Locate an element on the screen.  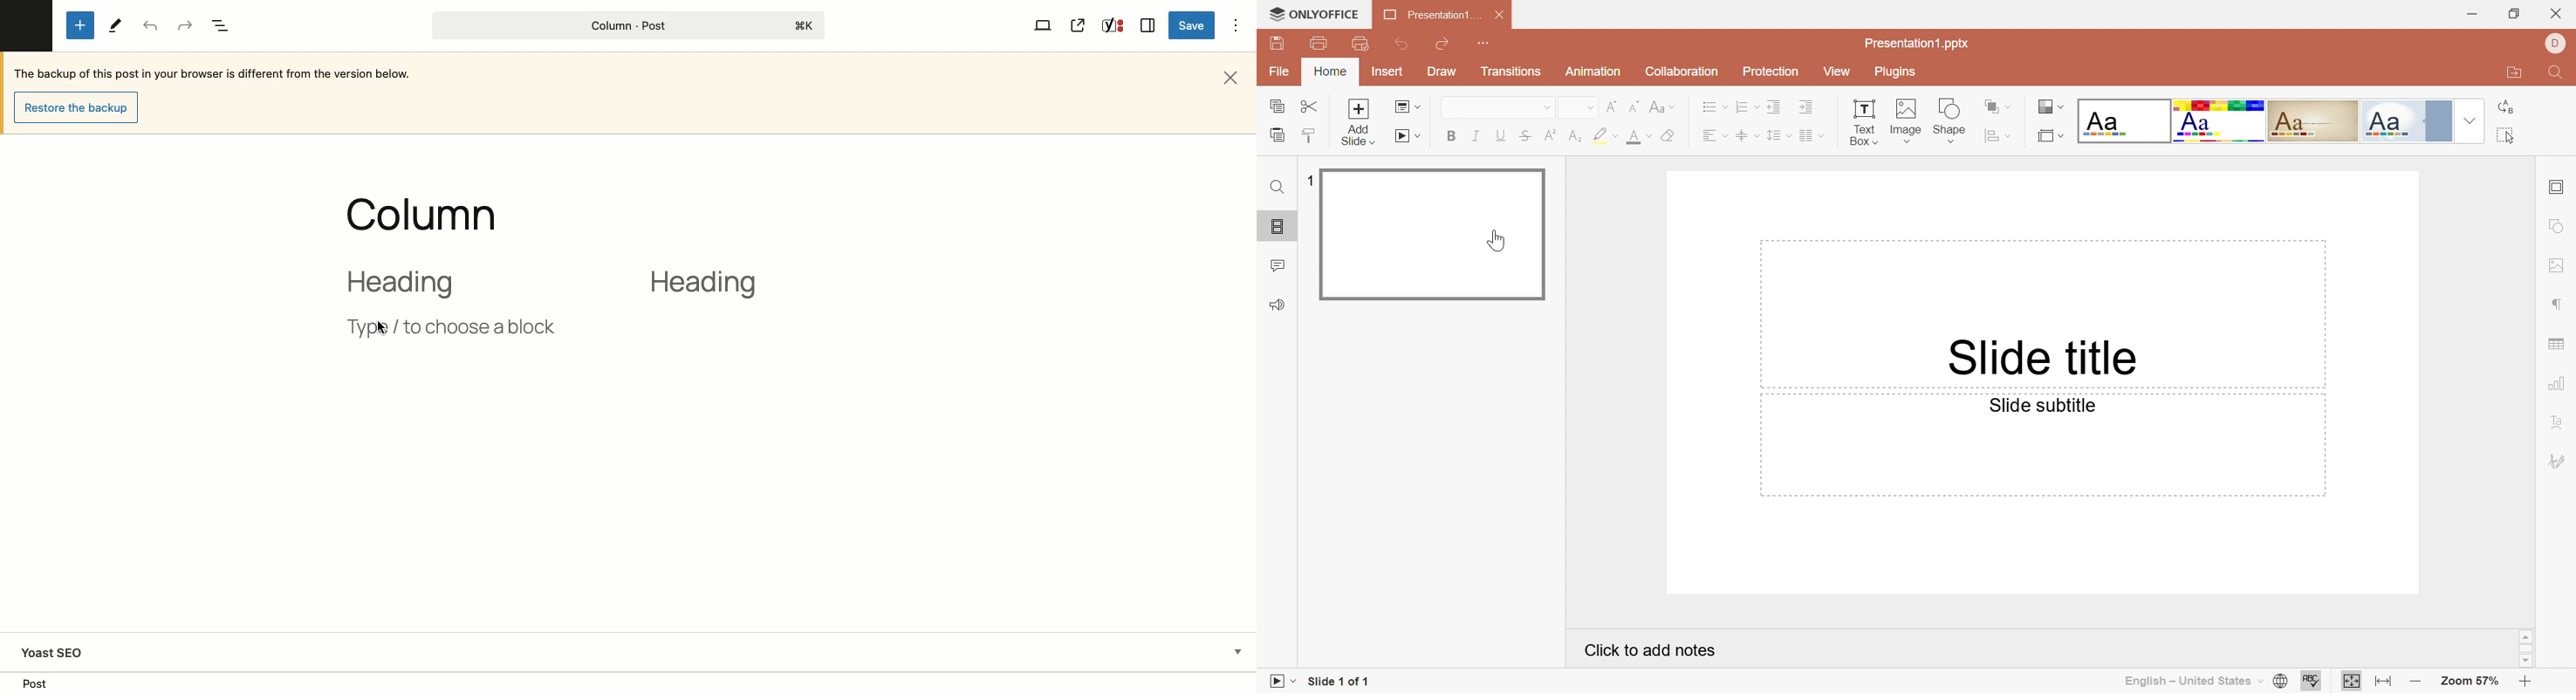
Zoom in is located at coordinates (2525, 678).